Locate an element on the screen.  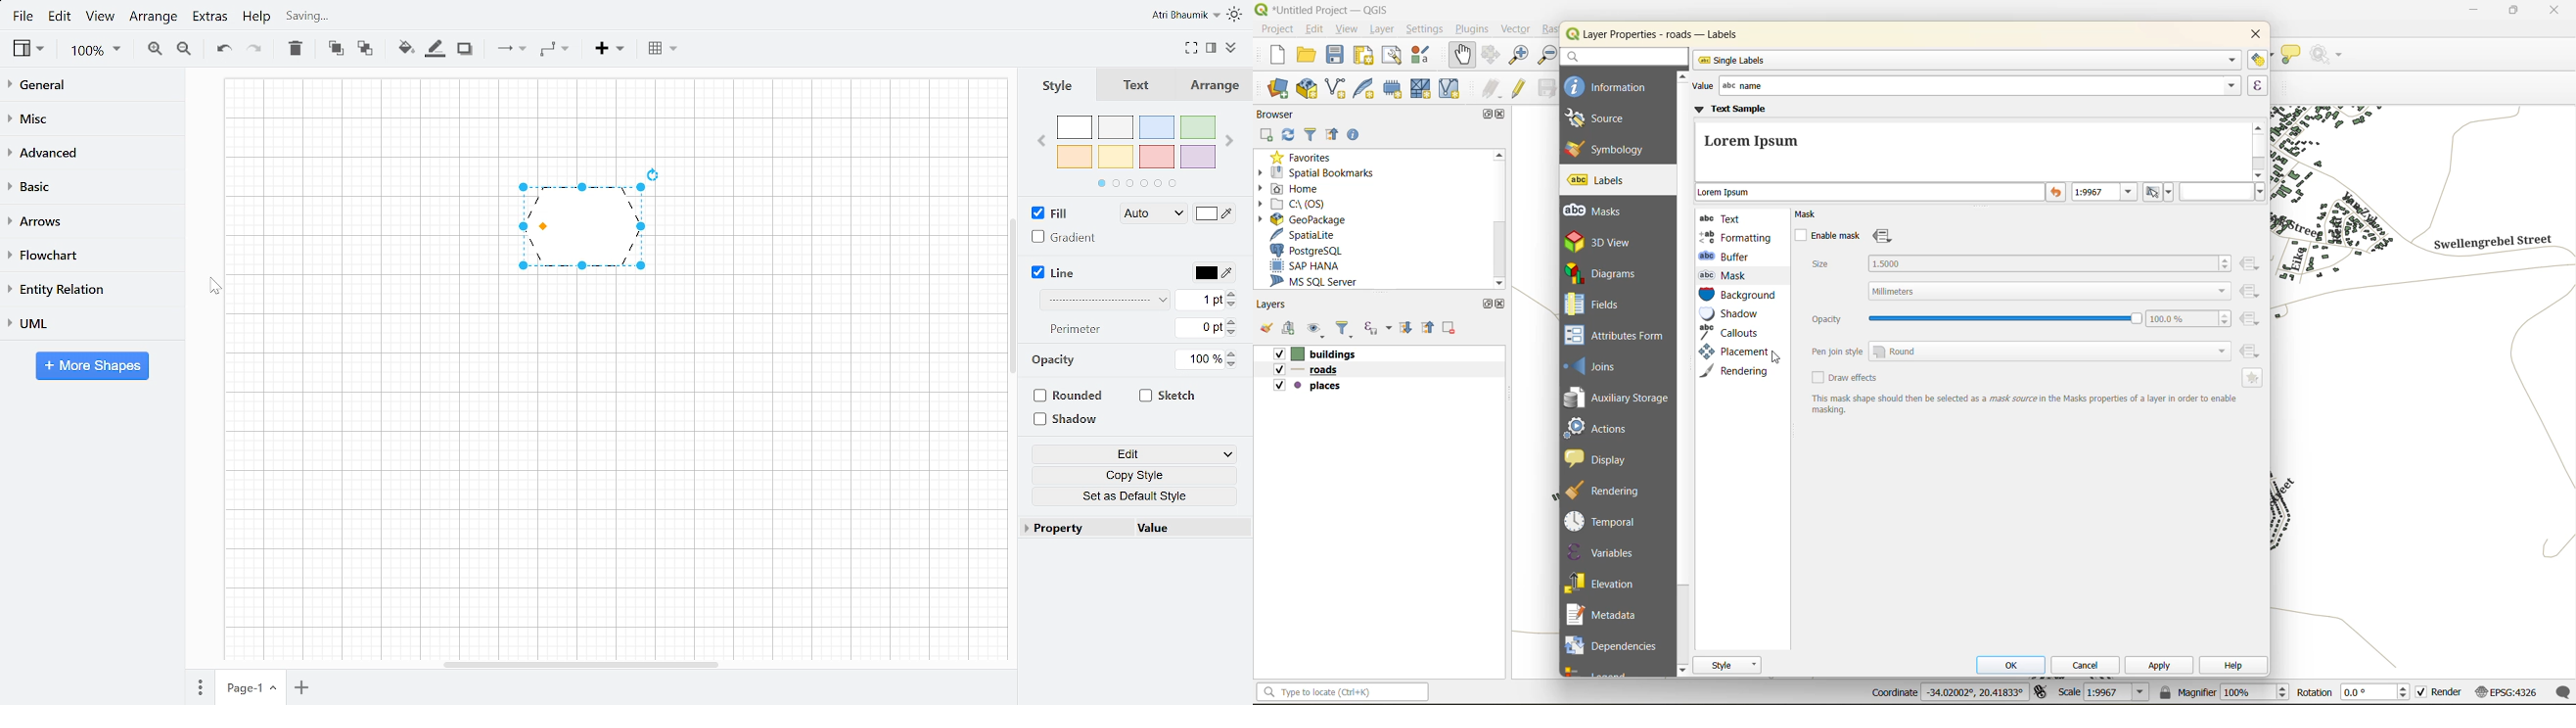
elevation is located at coordinates (1606, 582).